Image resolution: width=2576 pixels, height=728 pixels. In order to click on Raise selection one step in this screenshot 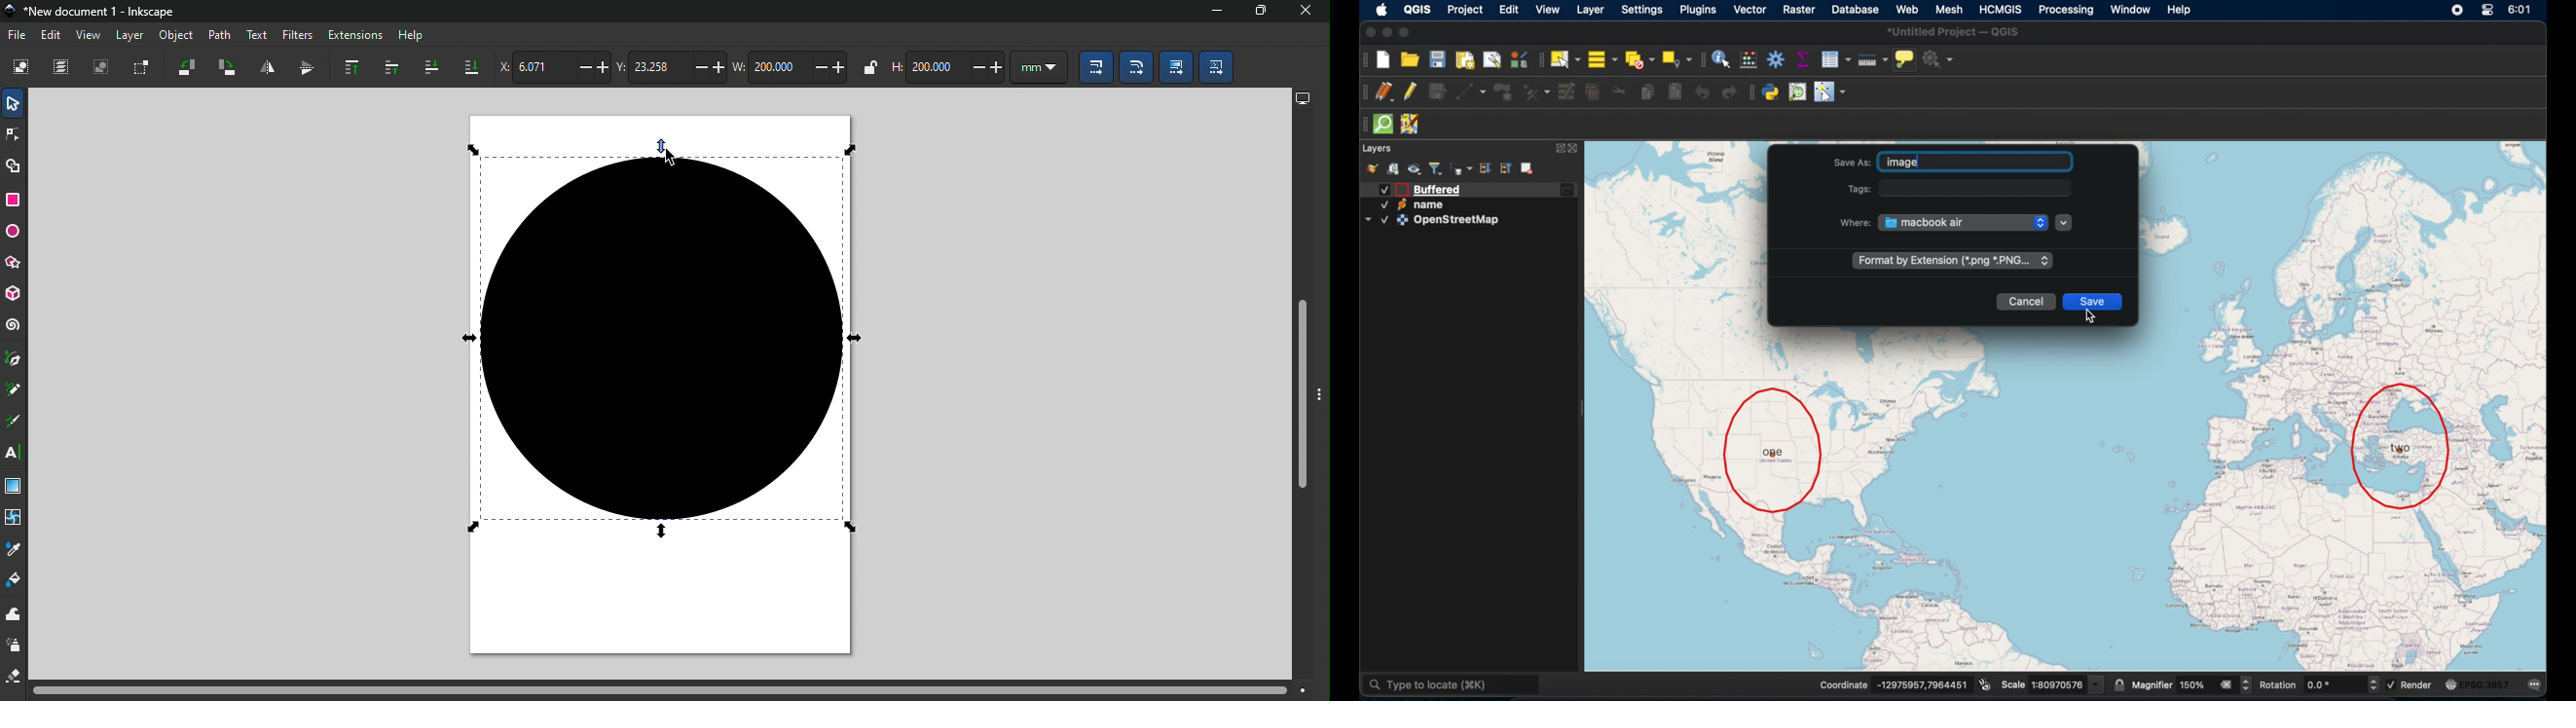, I will do `click(391, 70)`.